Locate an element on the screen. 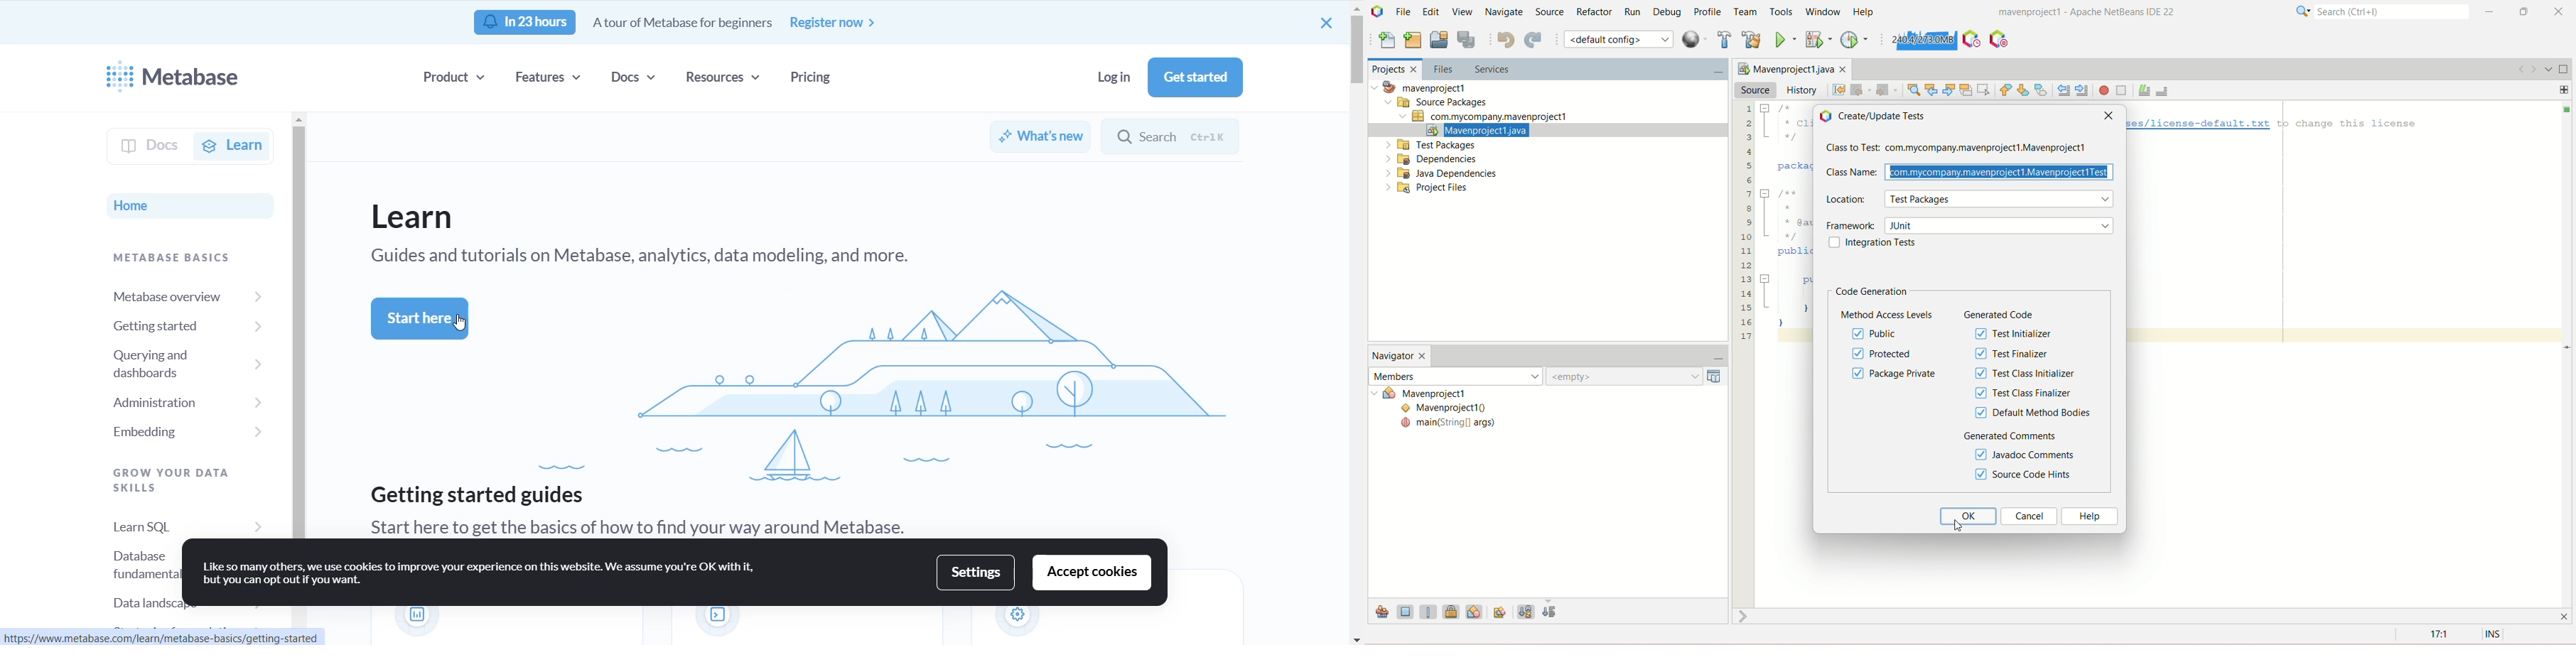 This screenshot has width=2576, height=672. search  is located at coordinates (1180, 135).